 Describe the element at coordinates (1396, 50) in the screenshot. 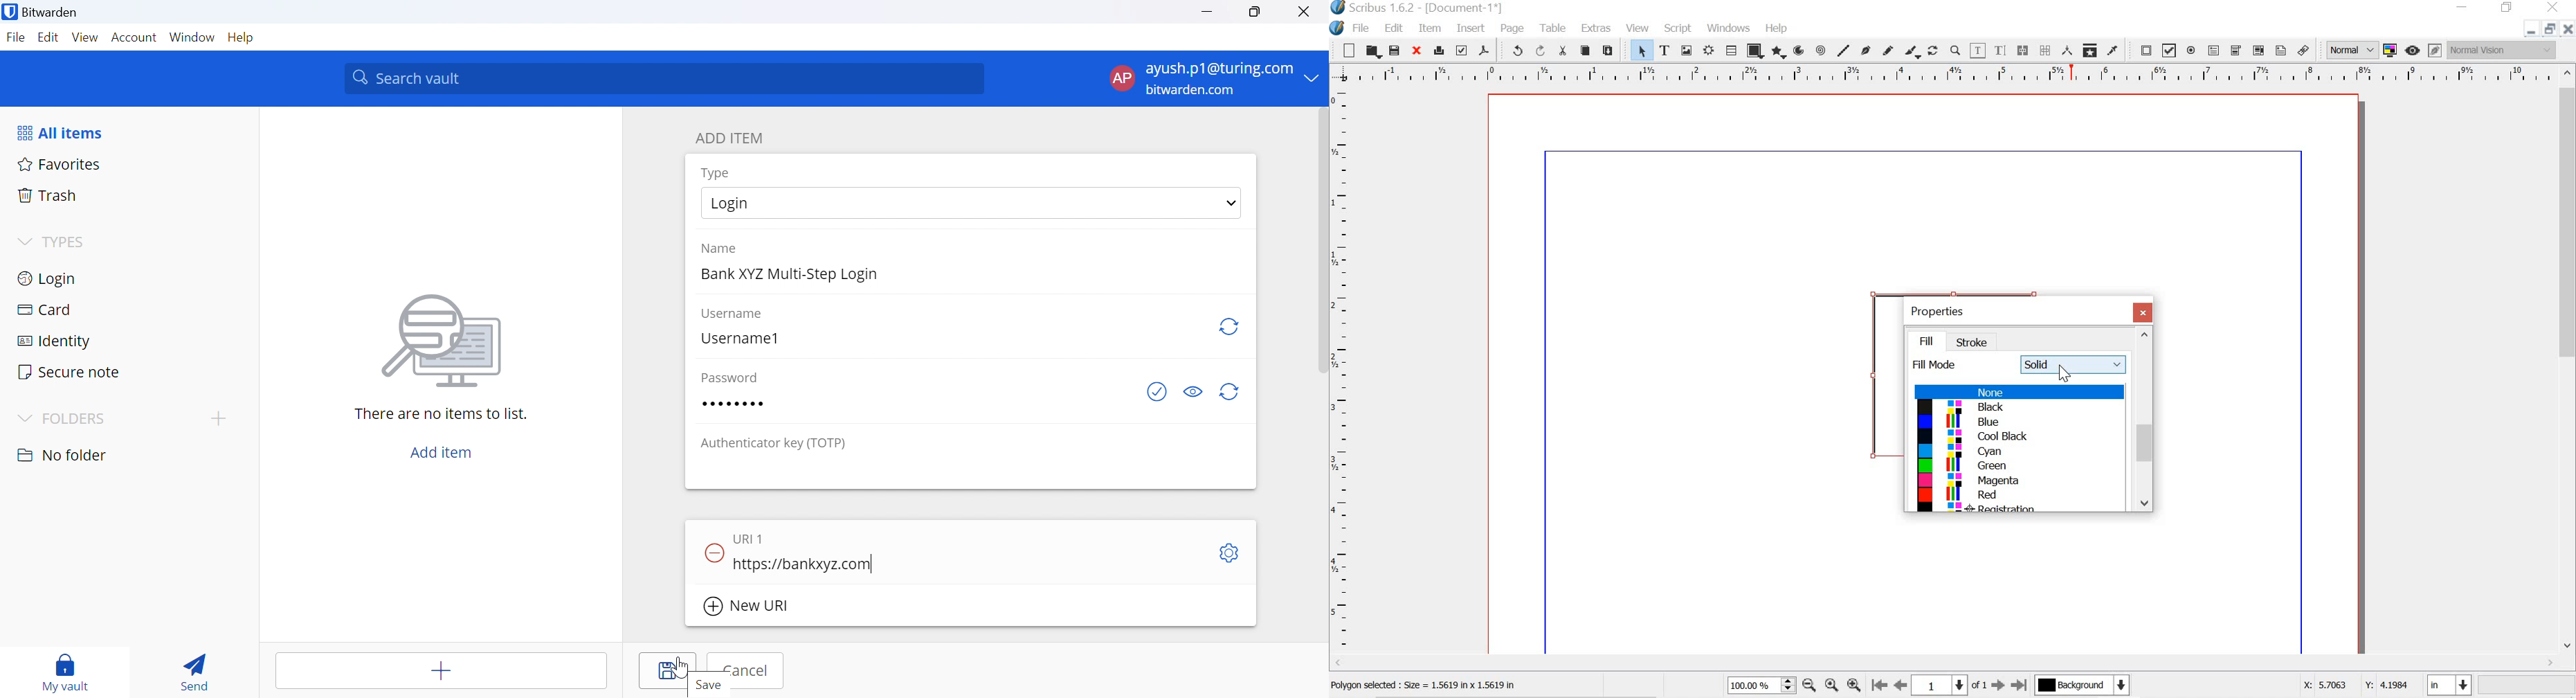

I see `save` at that location.